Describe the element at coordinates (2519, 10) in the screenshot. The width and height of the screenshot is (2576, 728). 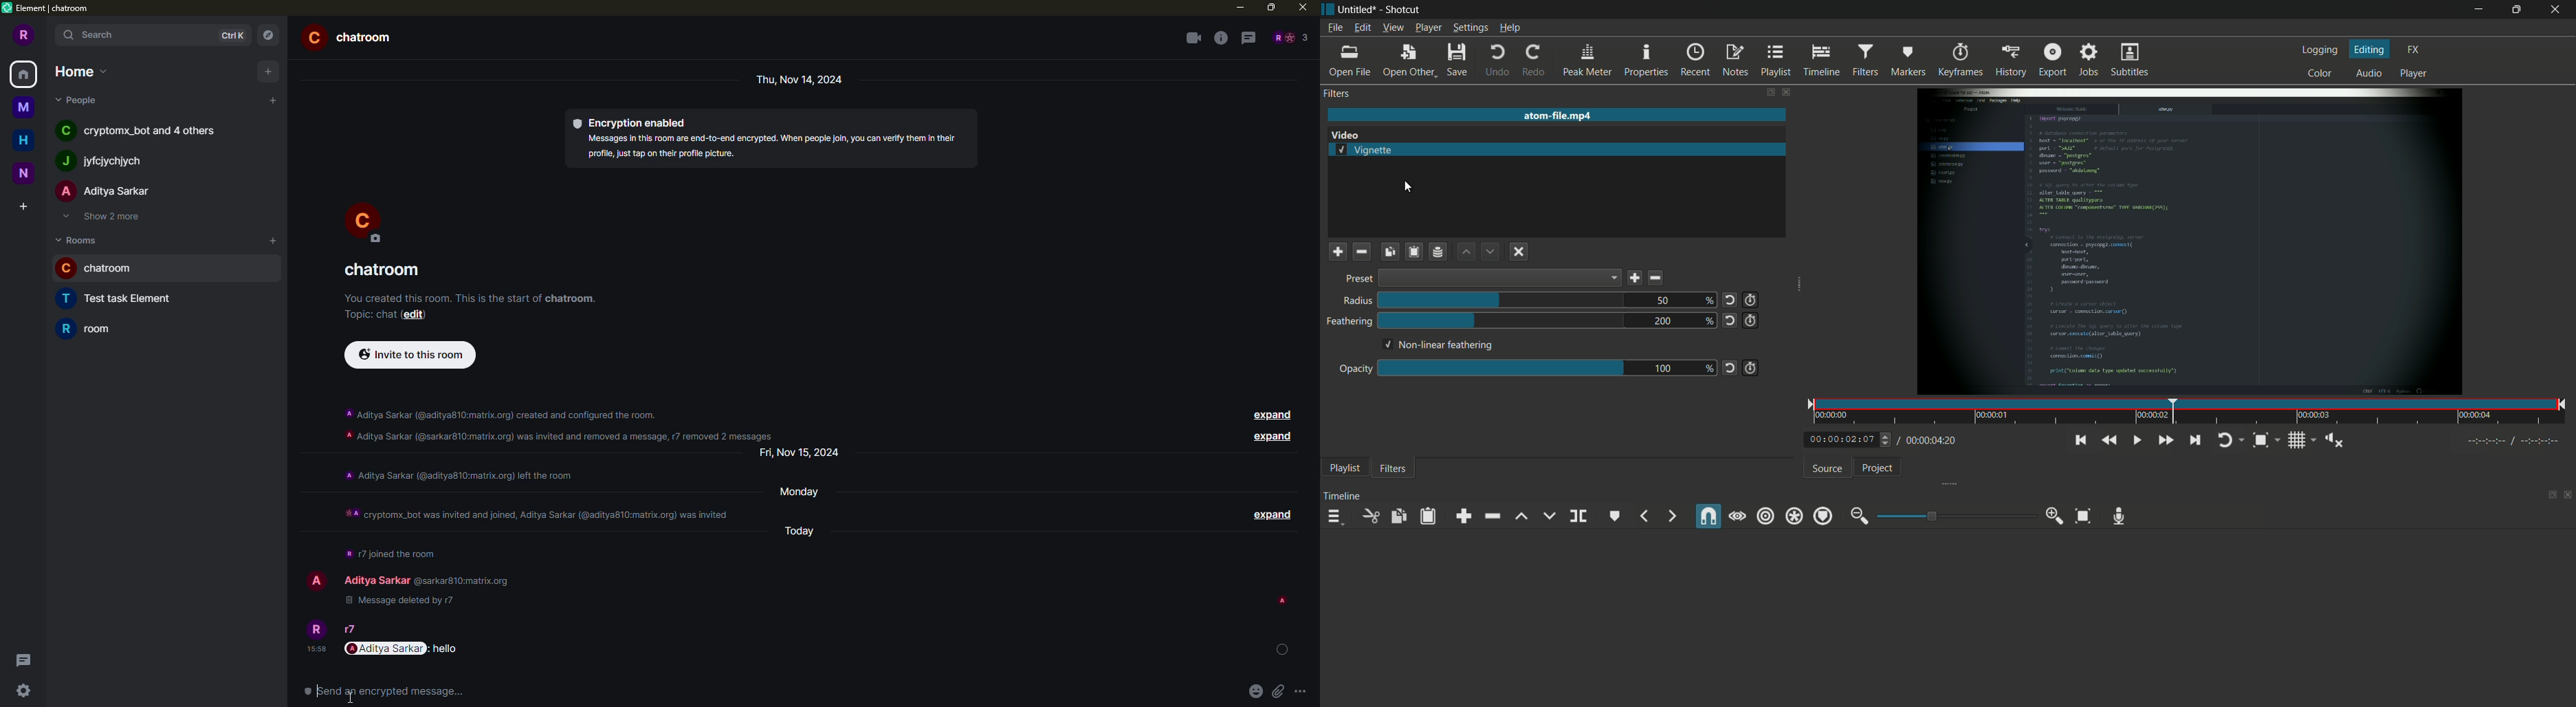
I see `maximize` at that location.